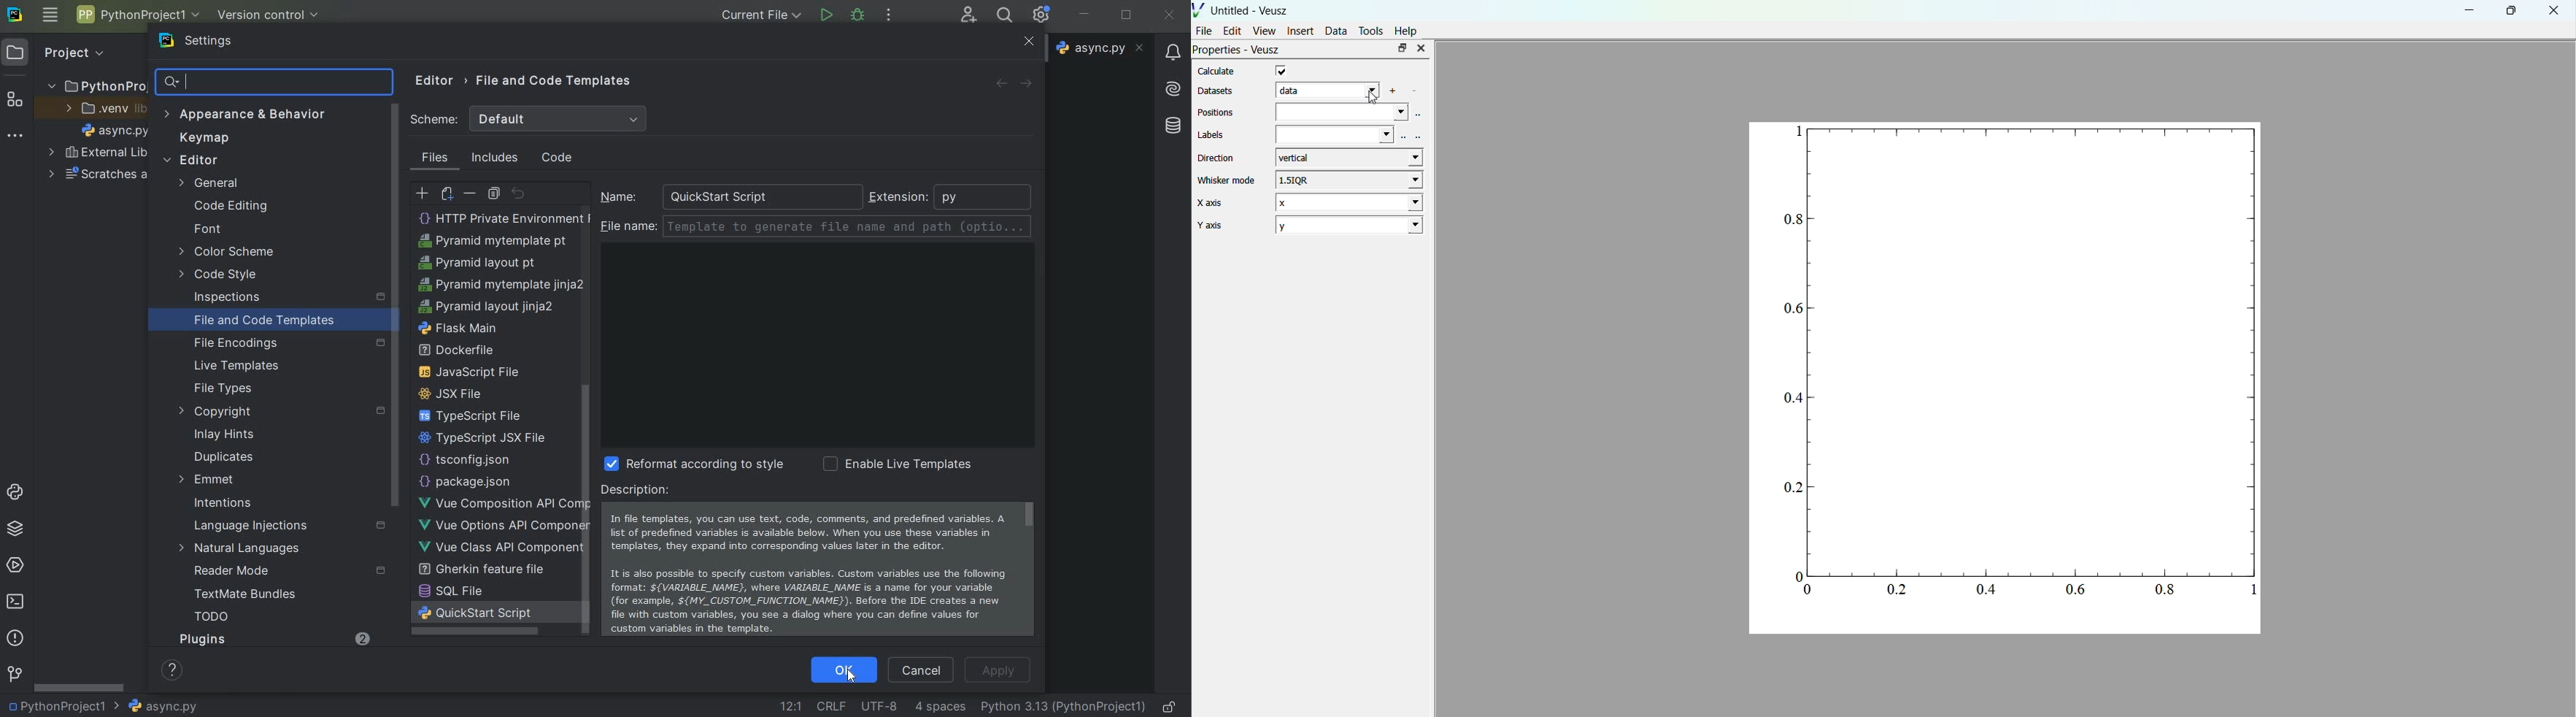  I want to click on general, so click(213, 183).